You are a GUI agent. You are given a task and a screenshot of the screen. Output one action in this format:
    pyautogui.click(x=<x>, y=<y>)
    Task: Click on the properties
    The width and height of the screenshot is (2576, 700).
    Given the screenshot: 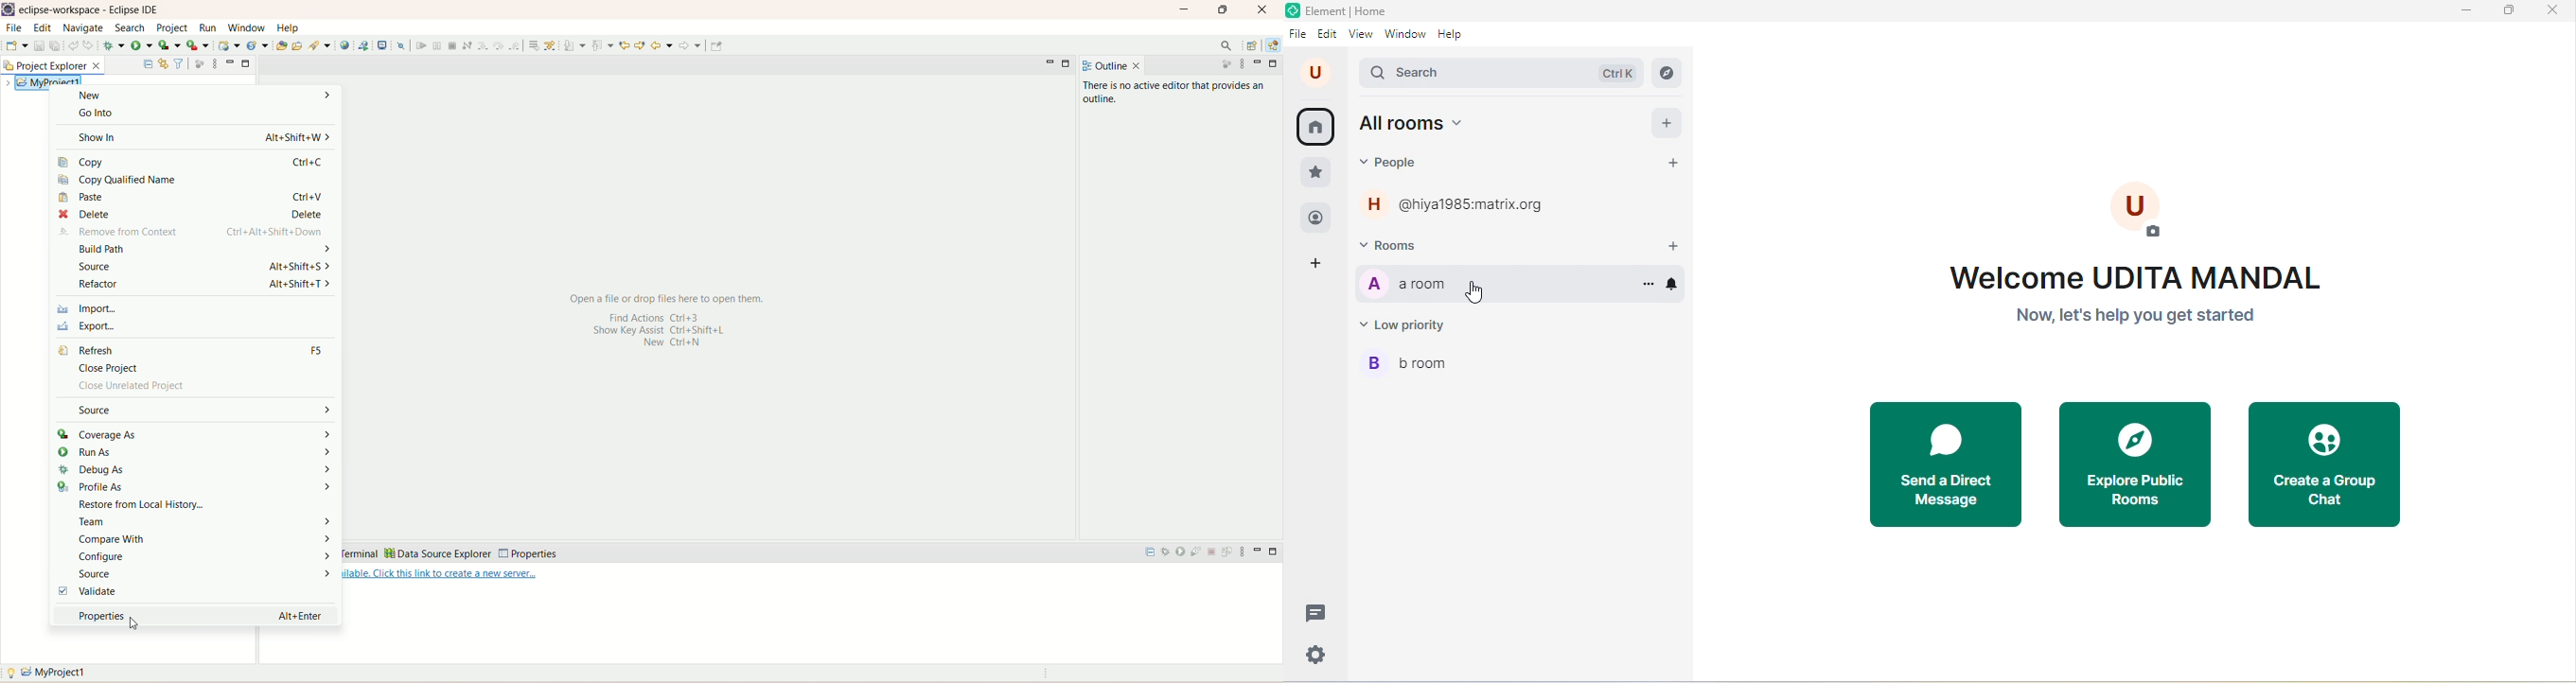 What is the action you would take?
    pyautogui.click(x=197, y=616)
    